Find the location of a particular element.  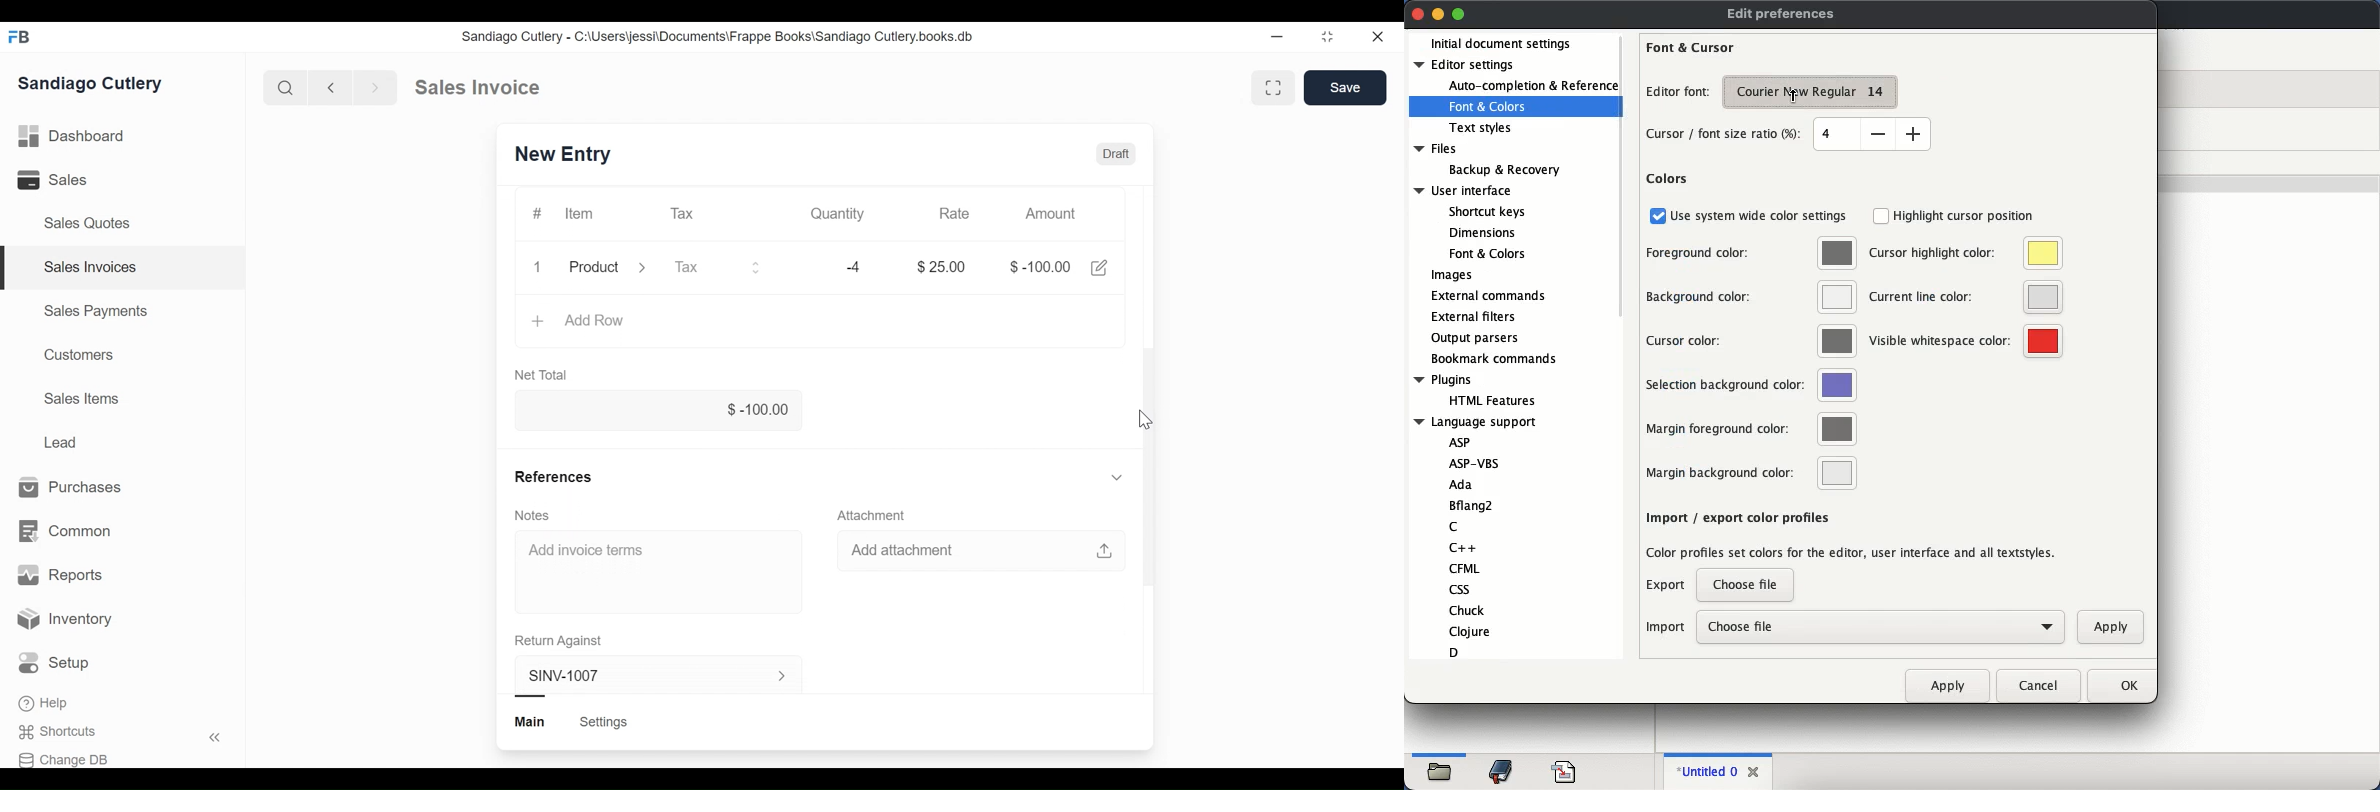

Minimize is located at coordinates (1276, 37).